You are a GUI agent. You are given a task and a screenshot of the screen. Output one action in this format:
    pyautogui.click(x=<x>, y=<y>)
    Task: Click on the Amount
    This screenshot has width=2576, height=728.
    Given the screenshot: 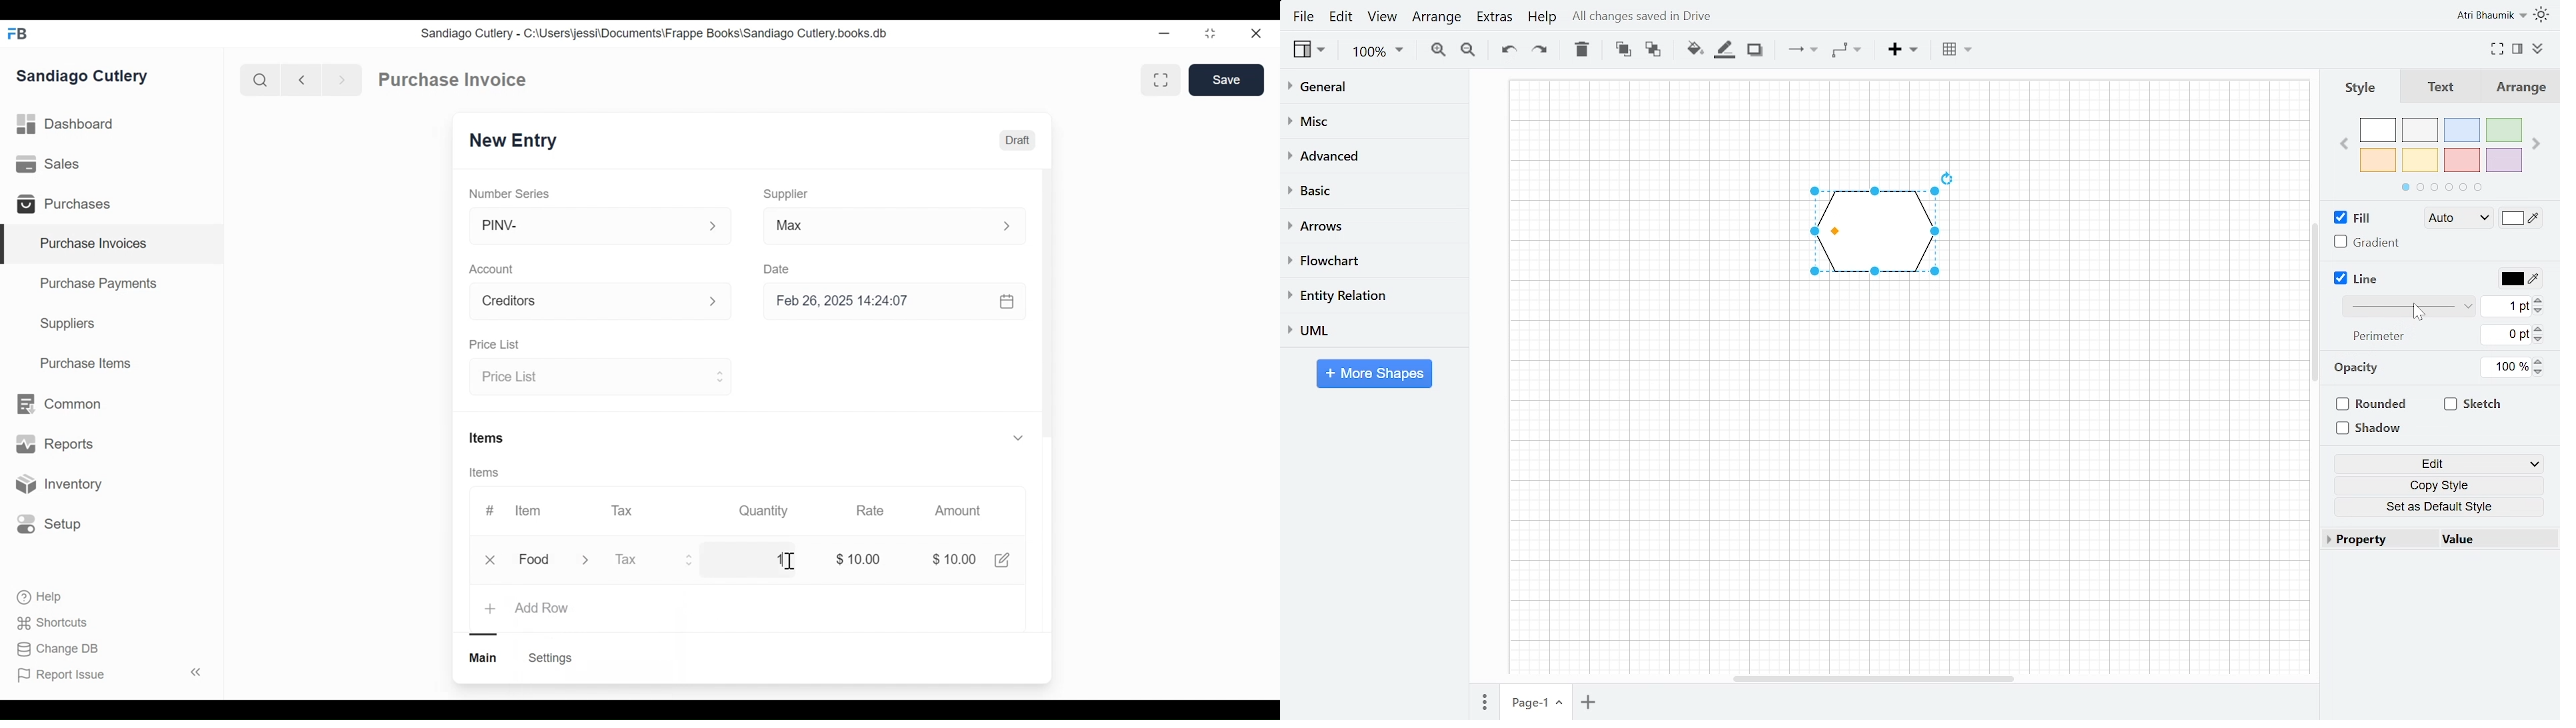 What is the action you would take?
    pyautogui.click(x=961, y=511)
    